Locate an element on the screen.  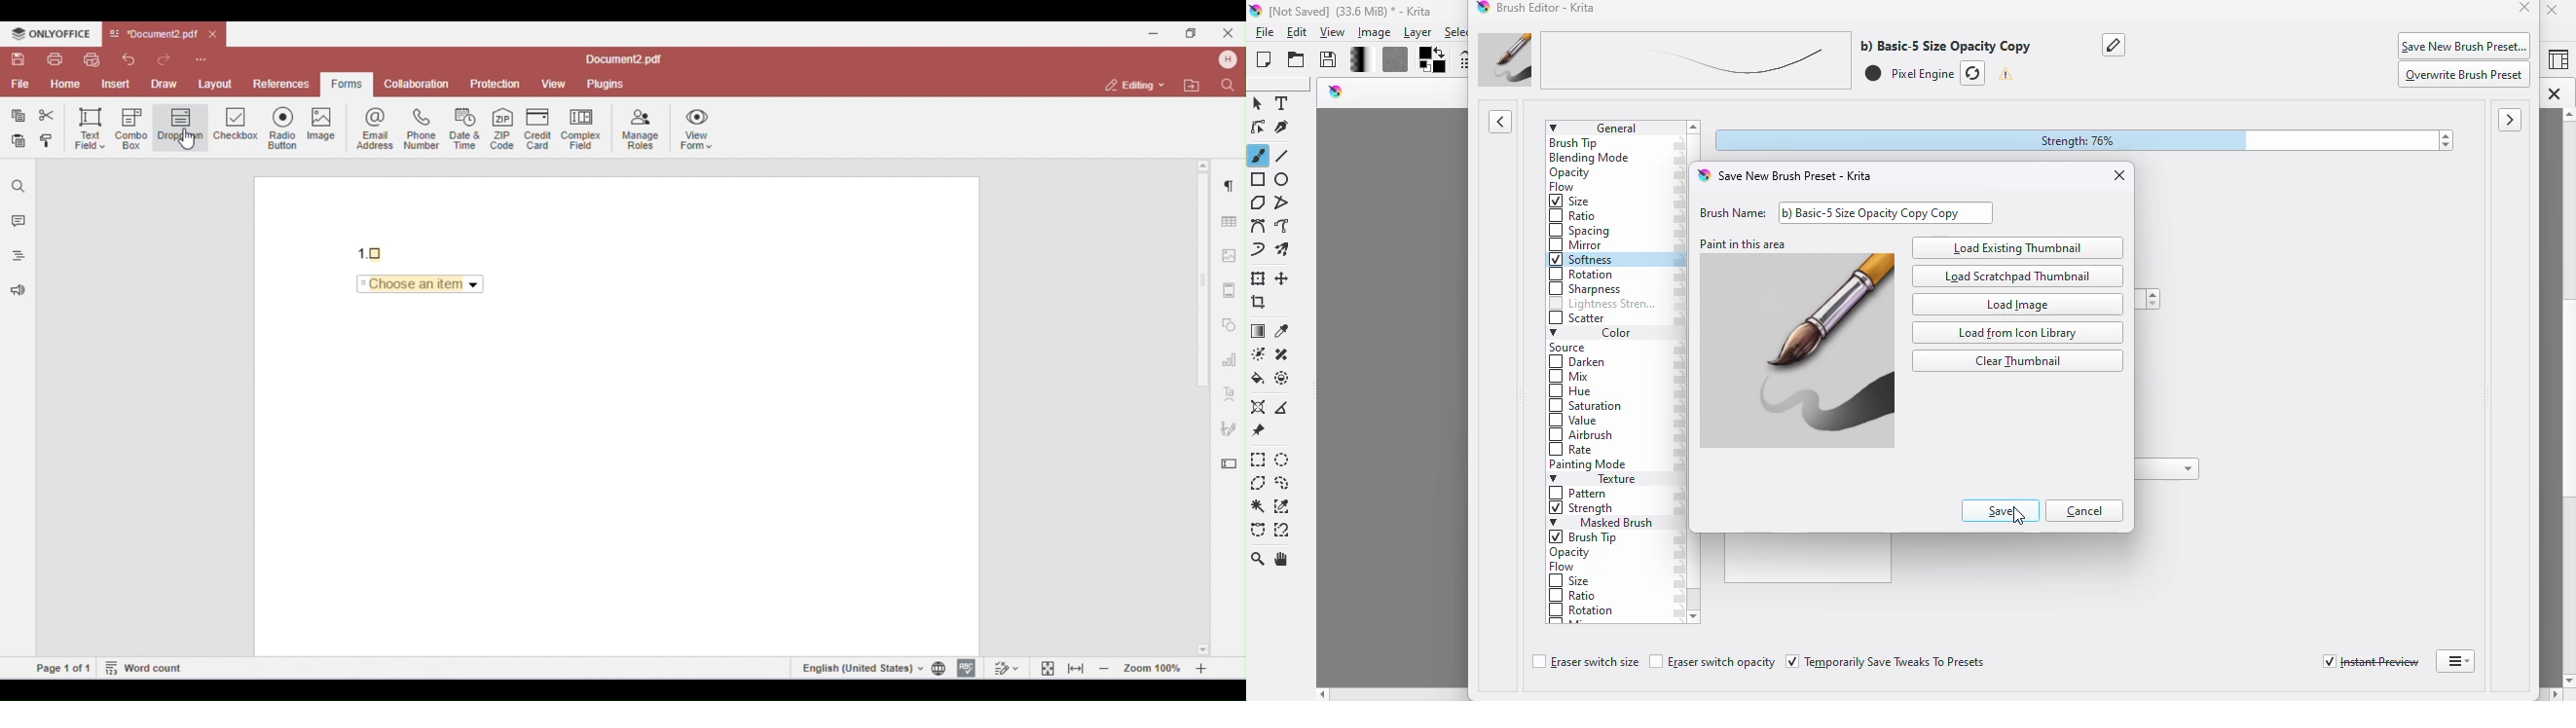
elliptical selection tool is located at coordinates (1284, 461).